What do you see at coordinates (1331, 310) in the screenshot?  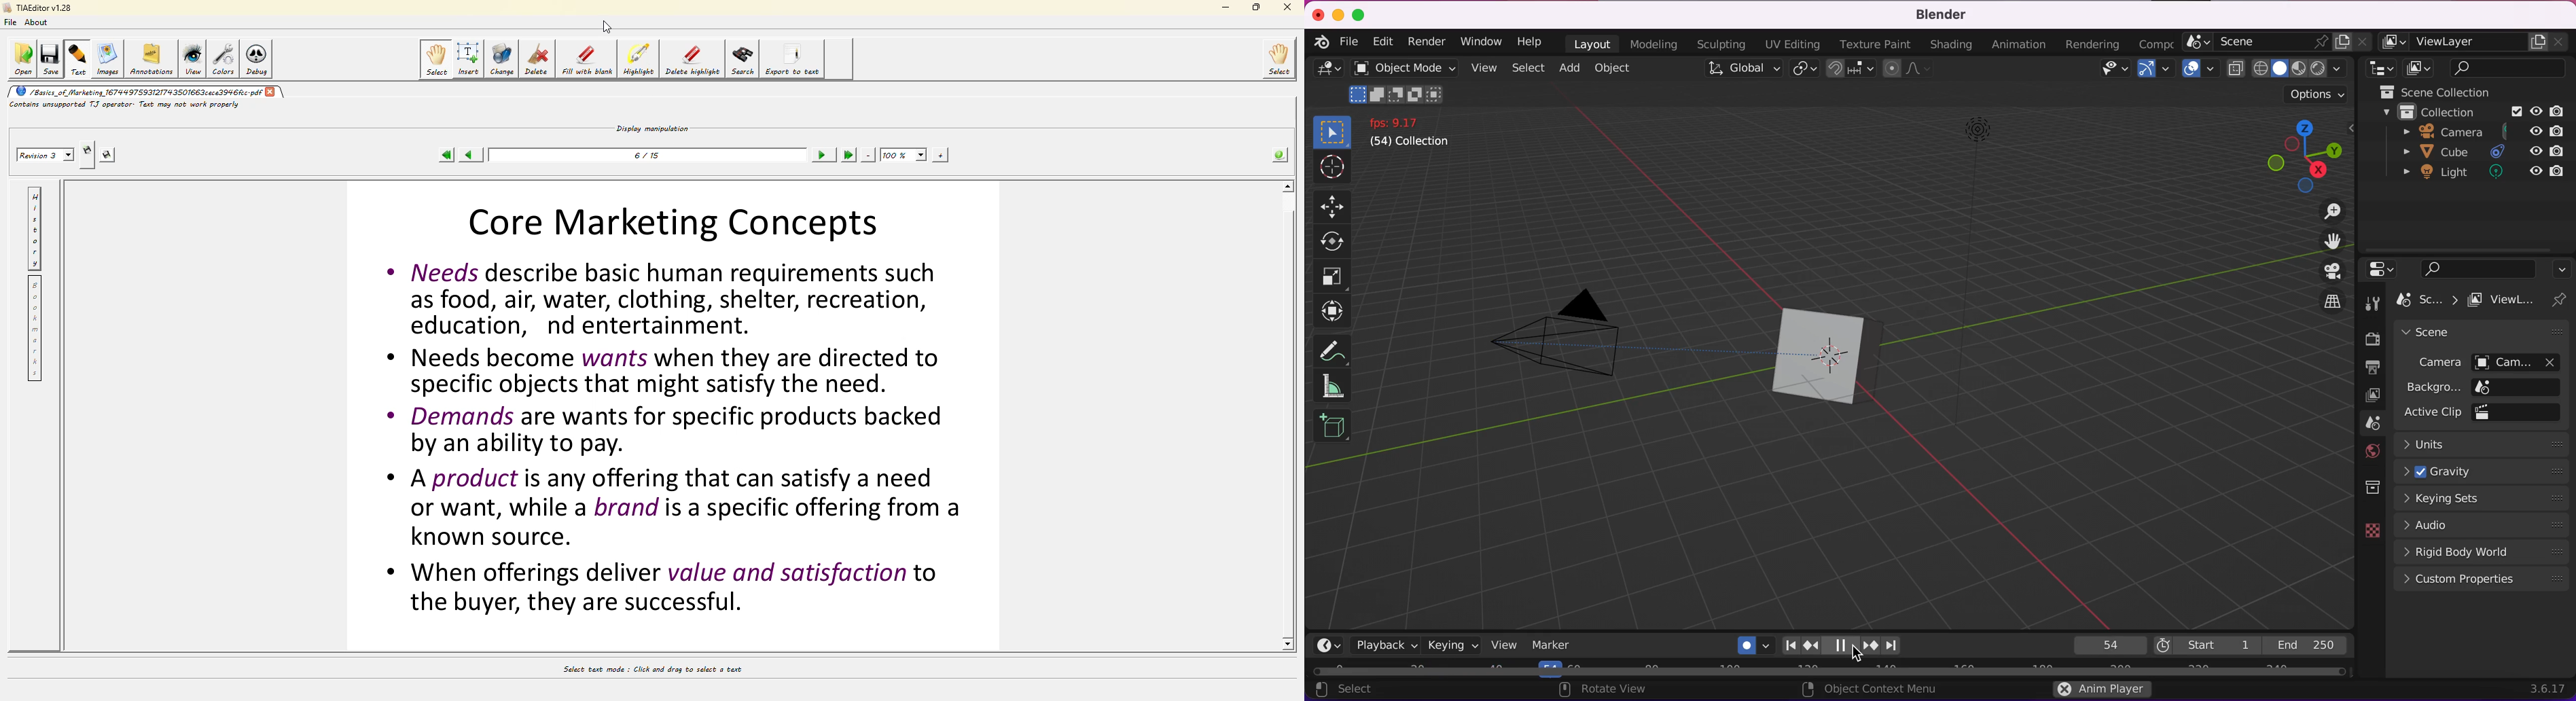 I see `transform` at bounding box center [1331, 310].